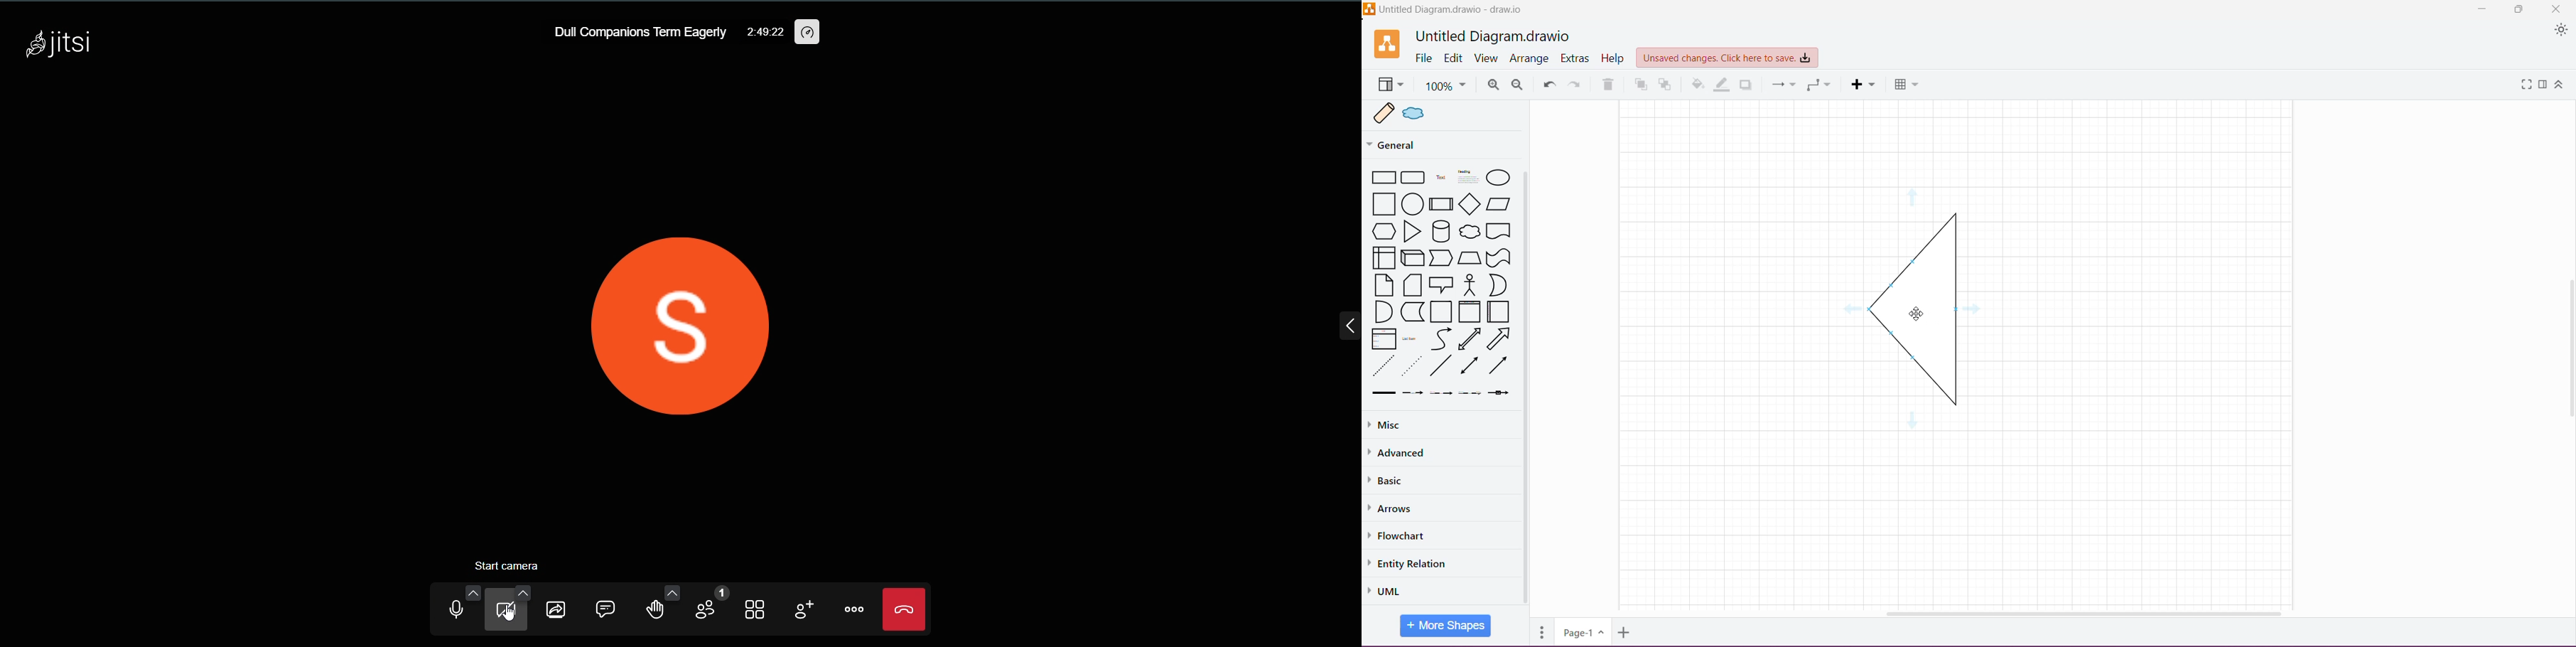 This screenshot has height=672, width=2576. I want to click on Pages, so click(1541, 633).